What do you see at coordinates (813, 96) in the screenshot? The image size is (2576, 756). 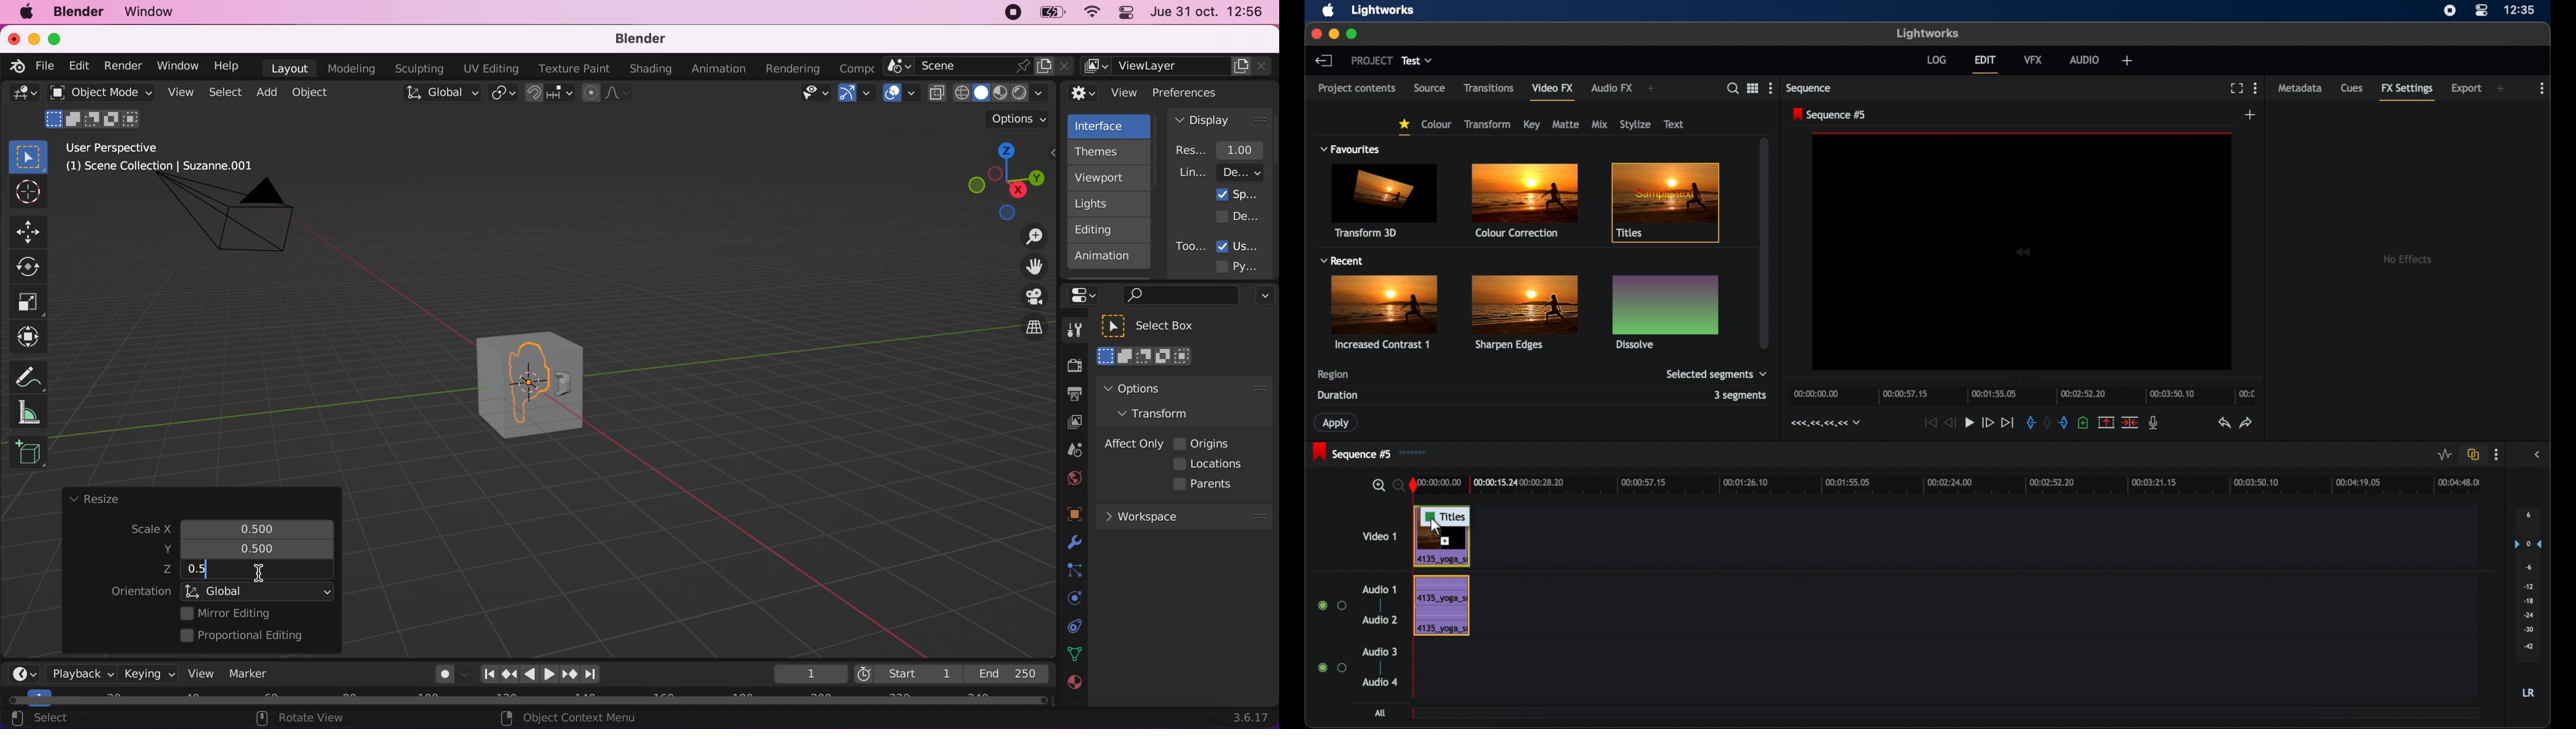 I see `view object types` at bounding box center [813, 96].